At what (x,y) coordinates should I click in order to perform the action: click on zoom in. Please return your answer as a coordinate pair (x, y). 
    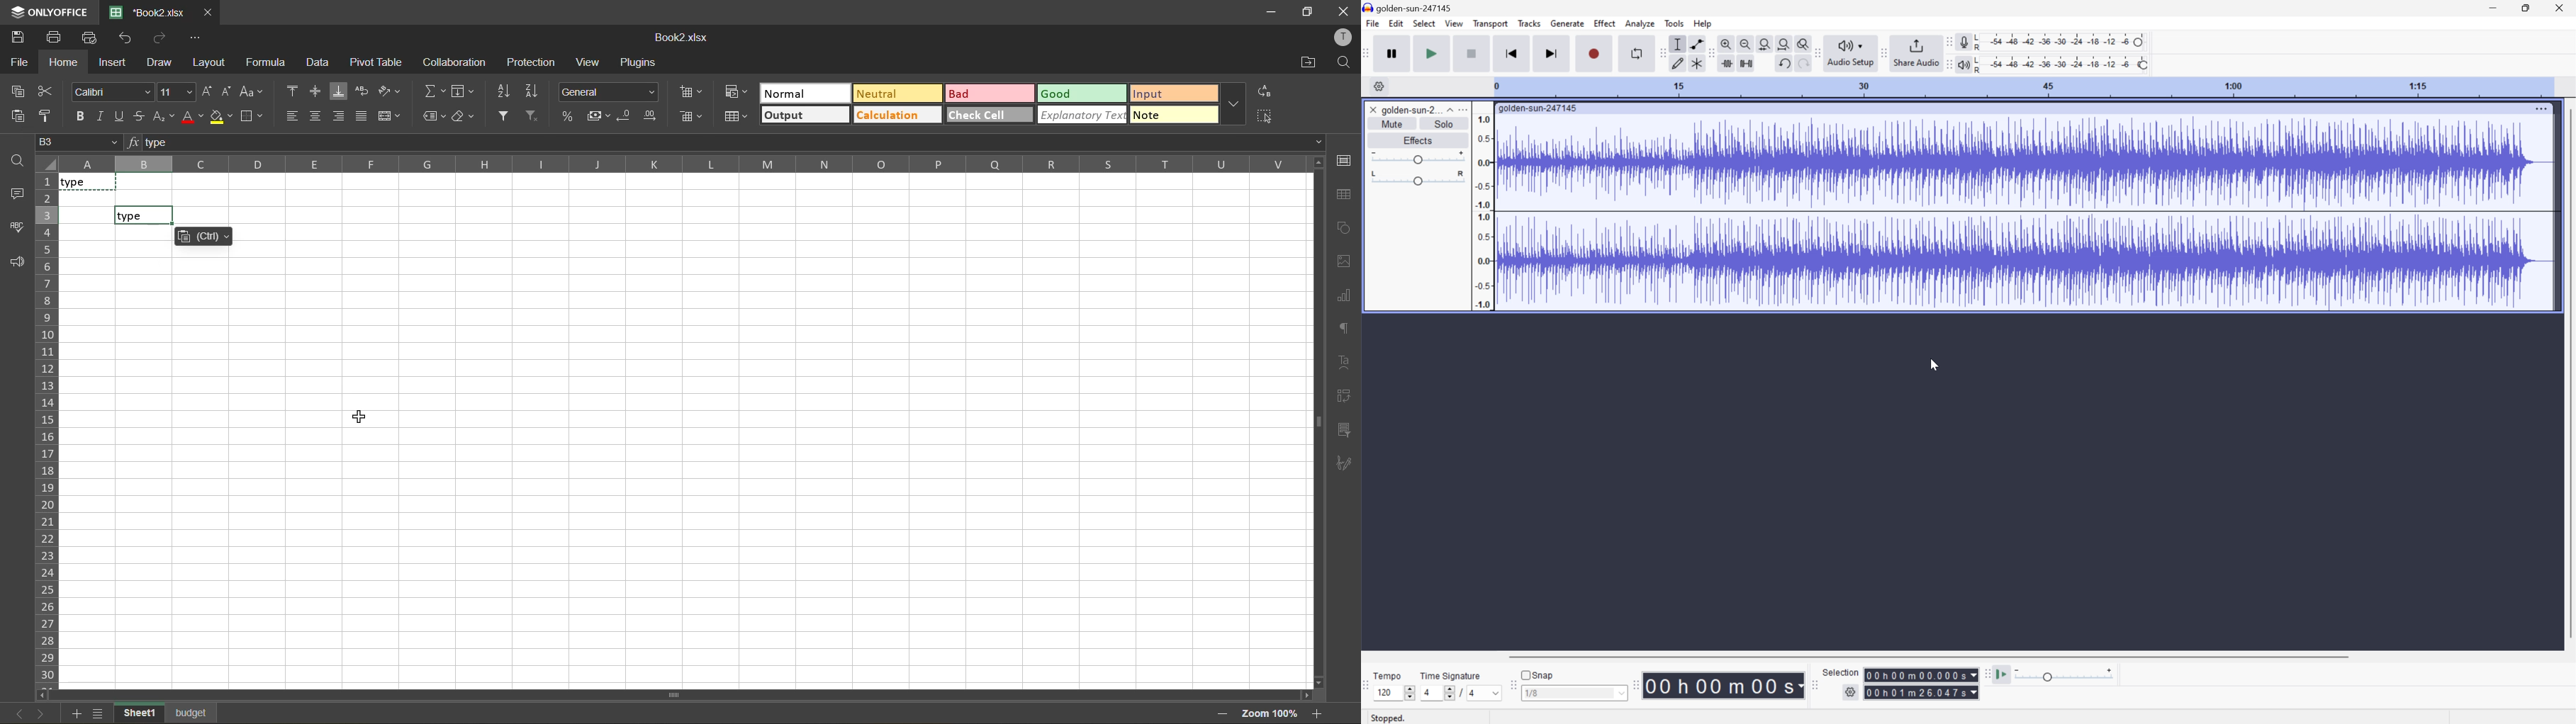
    Looking at the image, I should click on (1319, 713).